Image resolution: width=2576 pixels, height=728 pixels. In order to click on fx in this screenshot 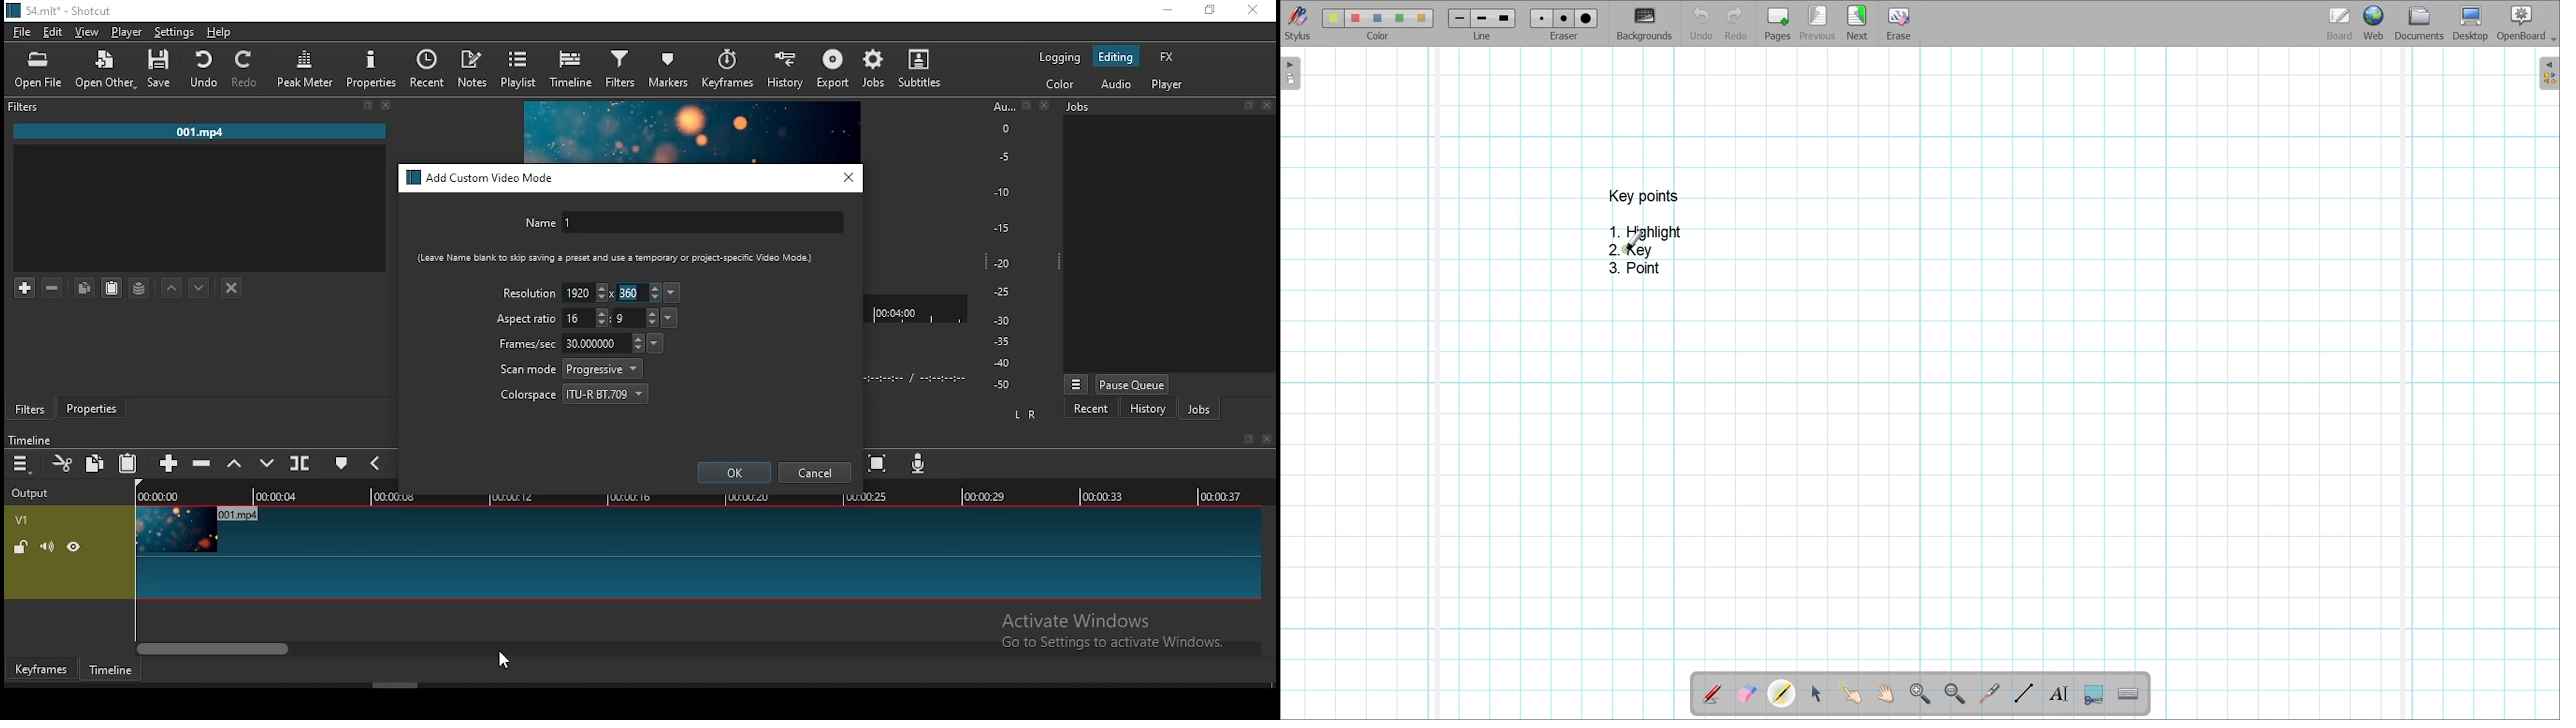, I will do `click(1169, 58)`.